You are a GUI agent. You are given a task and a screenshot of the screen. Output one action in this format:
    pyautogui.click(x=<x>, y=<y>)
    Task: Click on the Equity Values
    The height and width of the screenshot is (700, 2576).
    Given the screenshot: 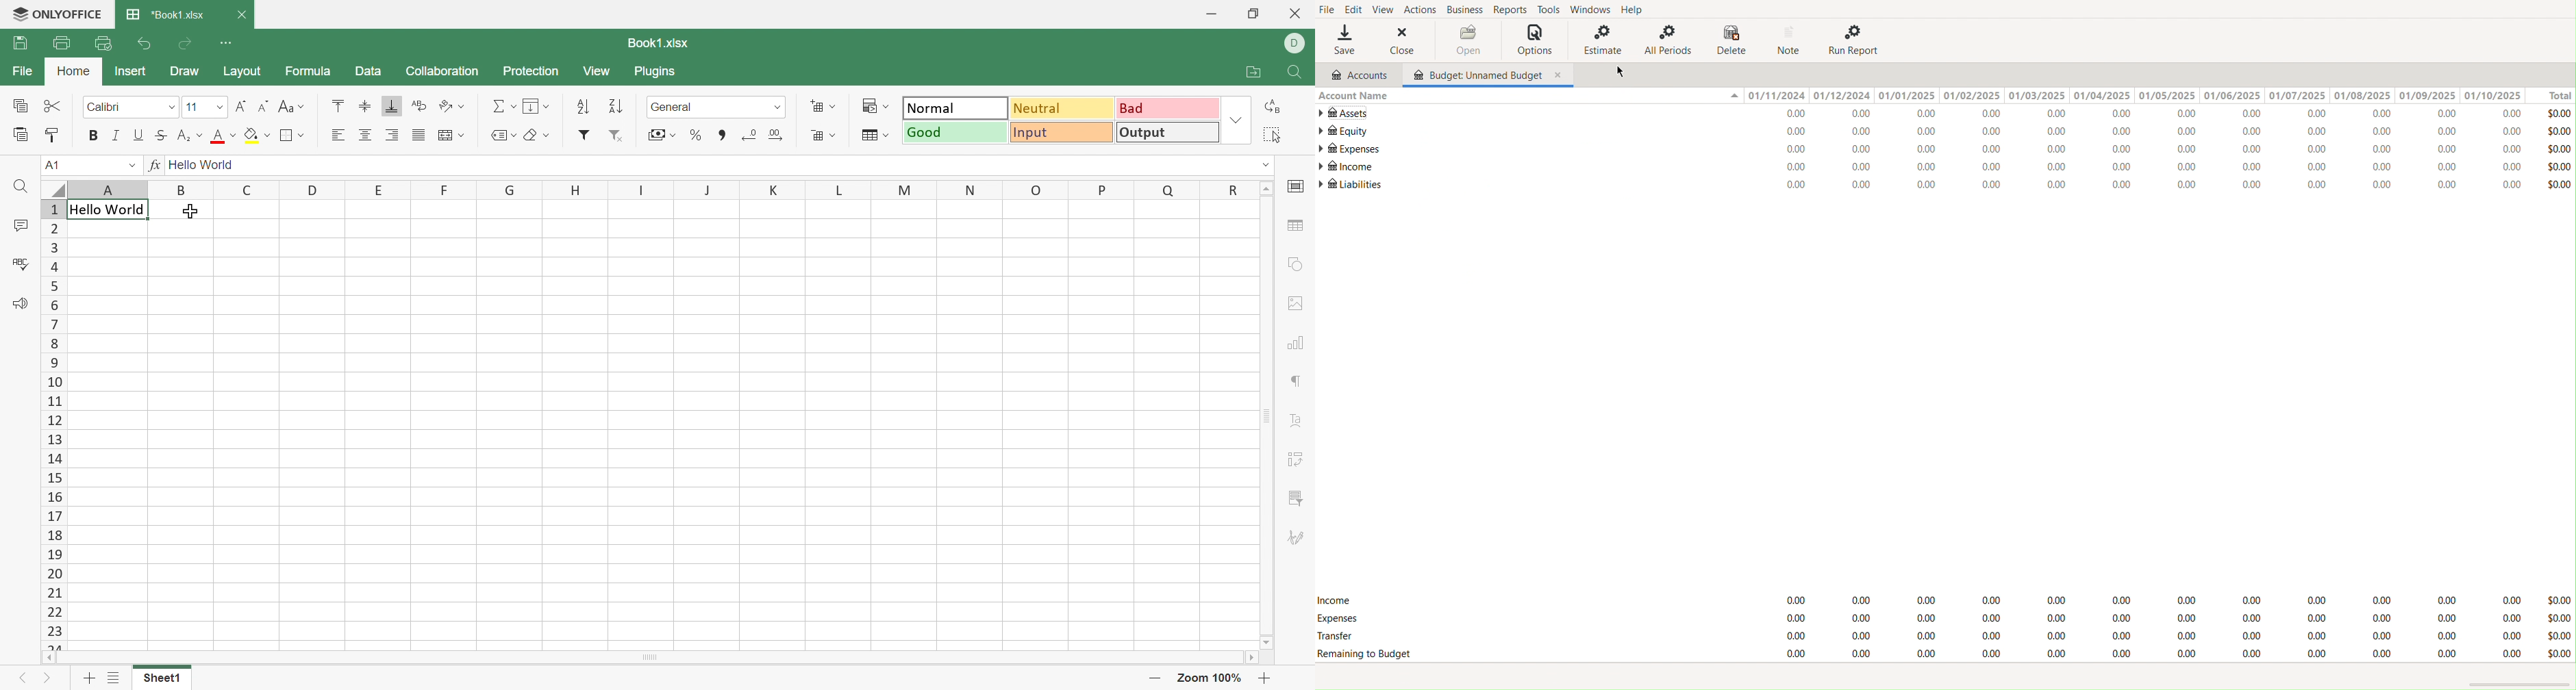 What is the action you would take?
    pyautogui.click(x=2140, y=133)
    